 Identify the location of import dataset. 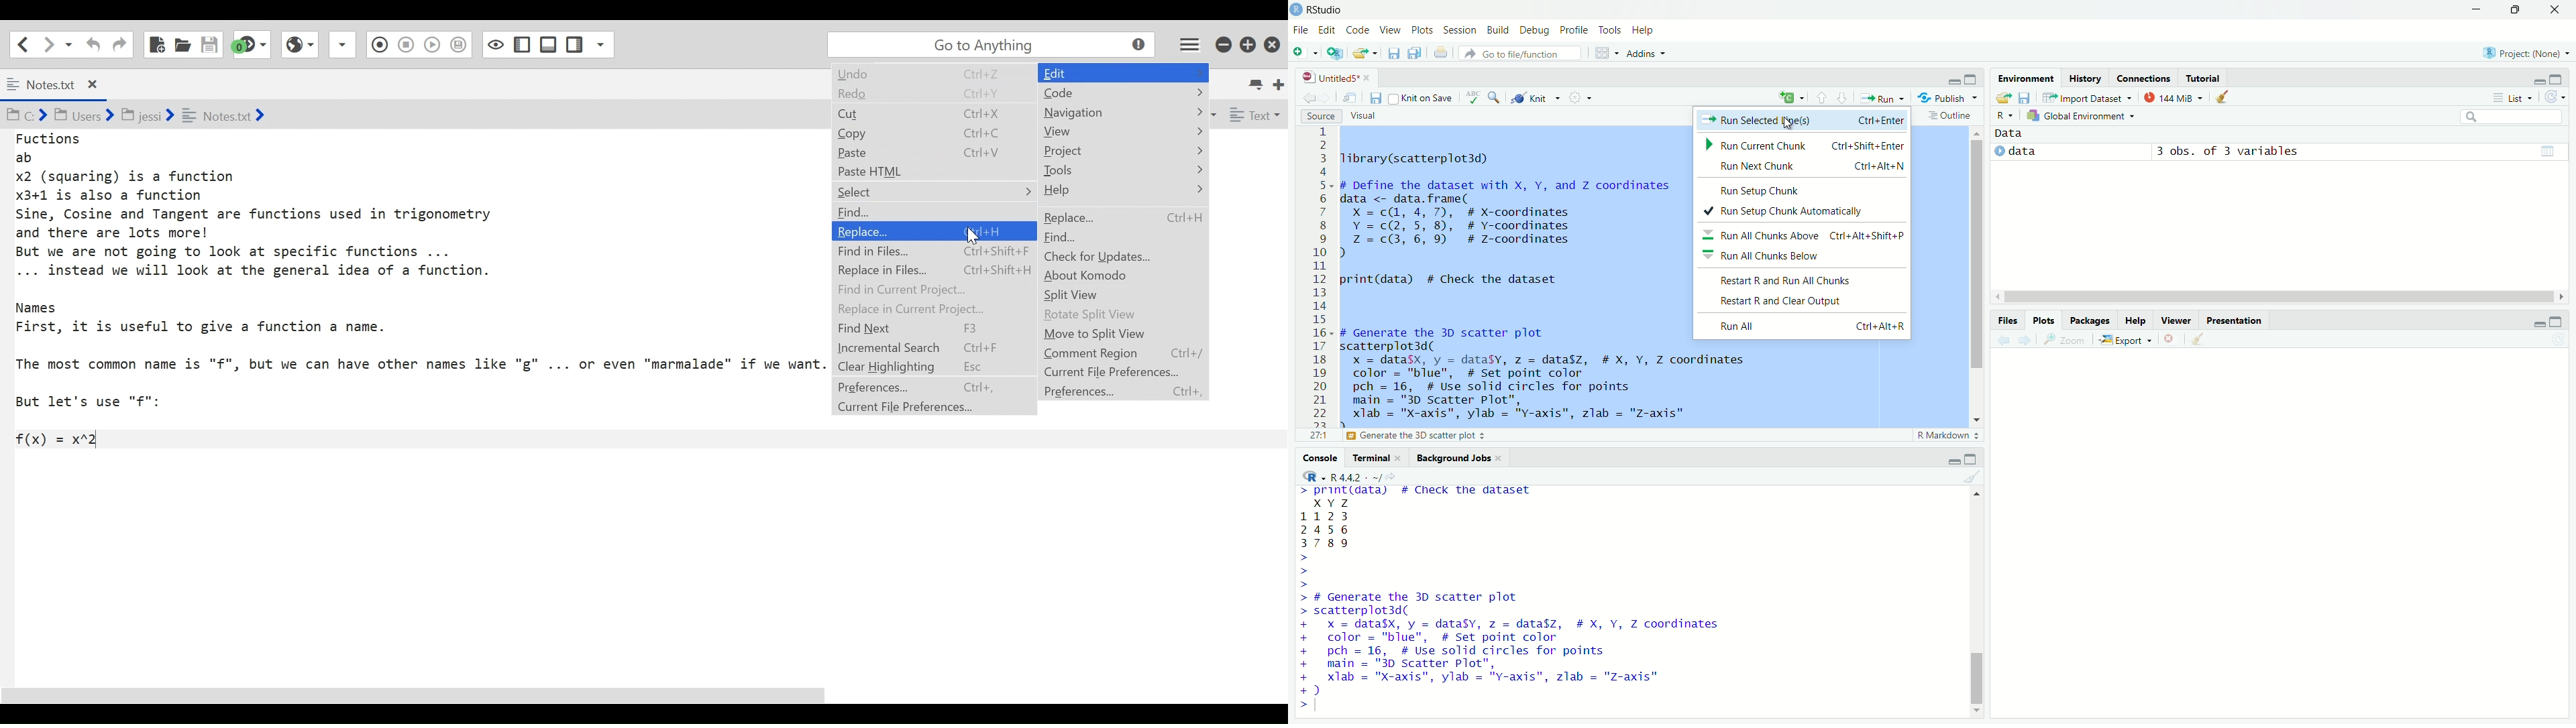
(2087, 97).